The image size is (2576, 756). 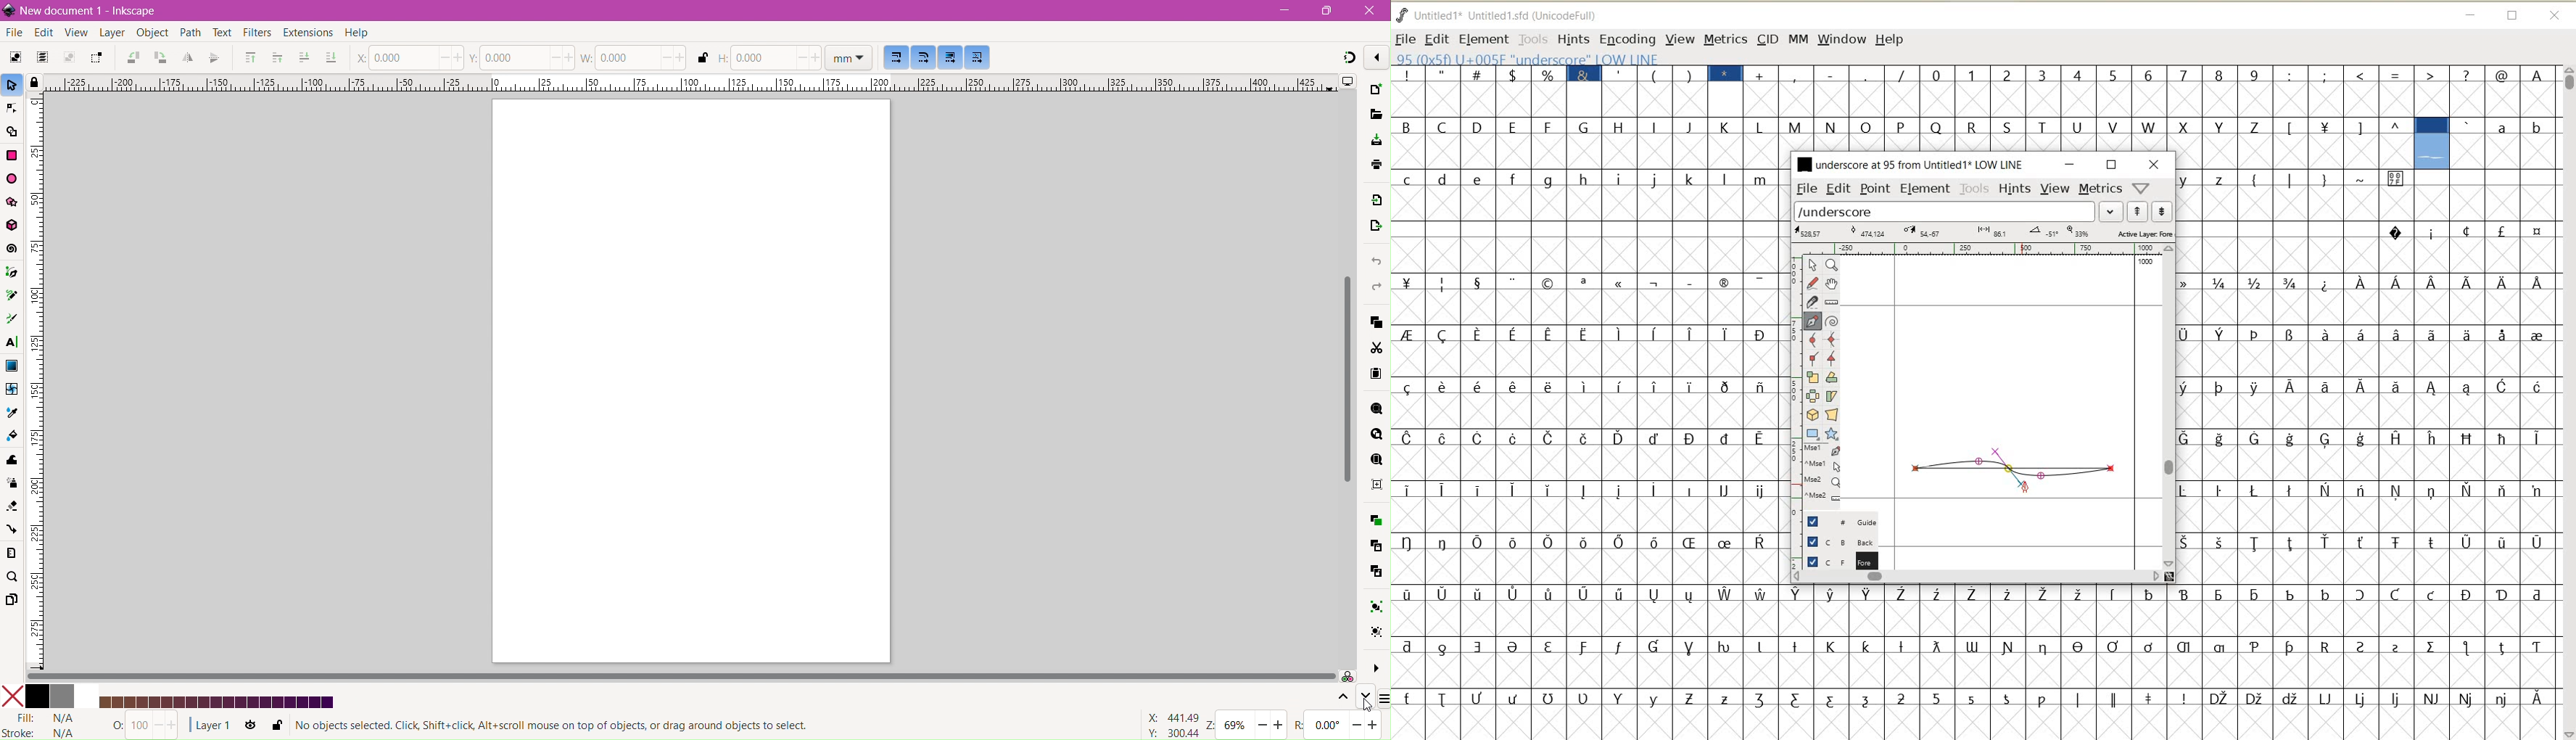 I want to click on Select All, so click(x=15, y=59).